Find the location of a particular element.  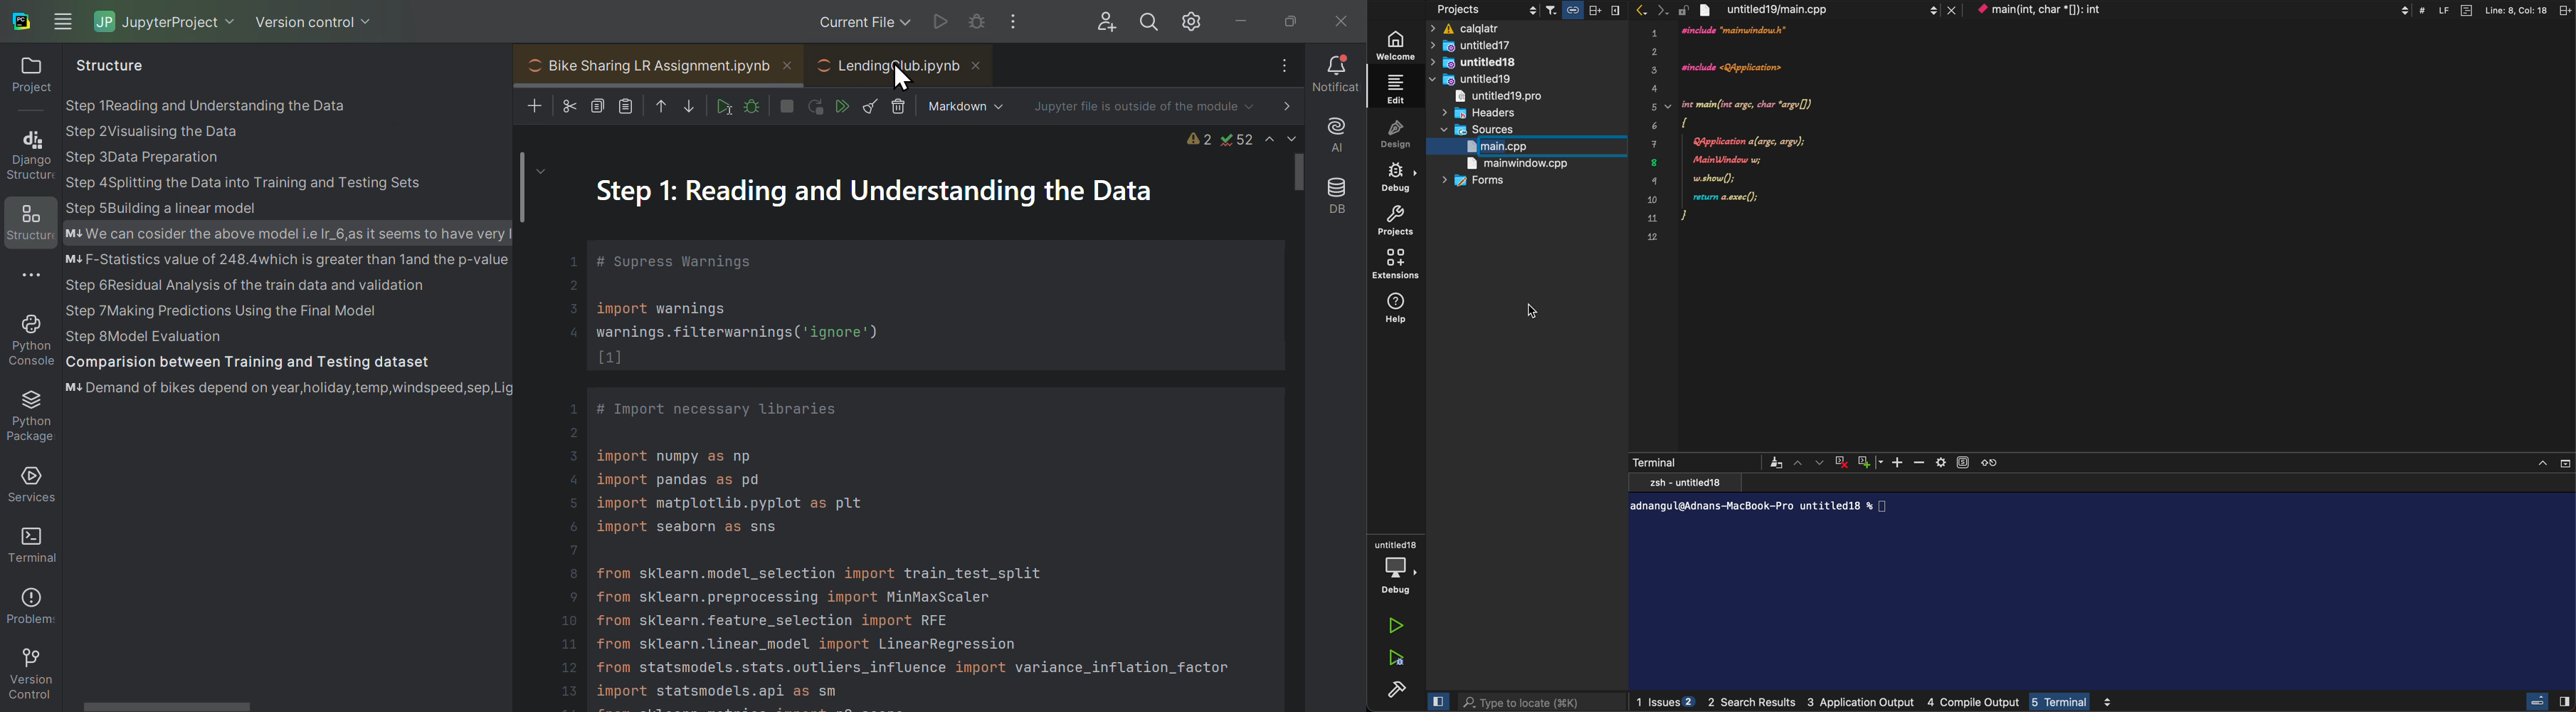

main window is located at coordinates (1513, 164).